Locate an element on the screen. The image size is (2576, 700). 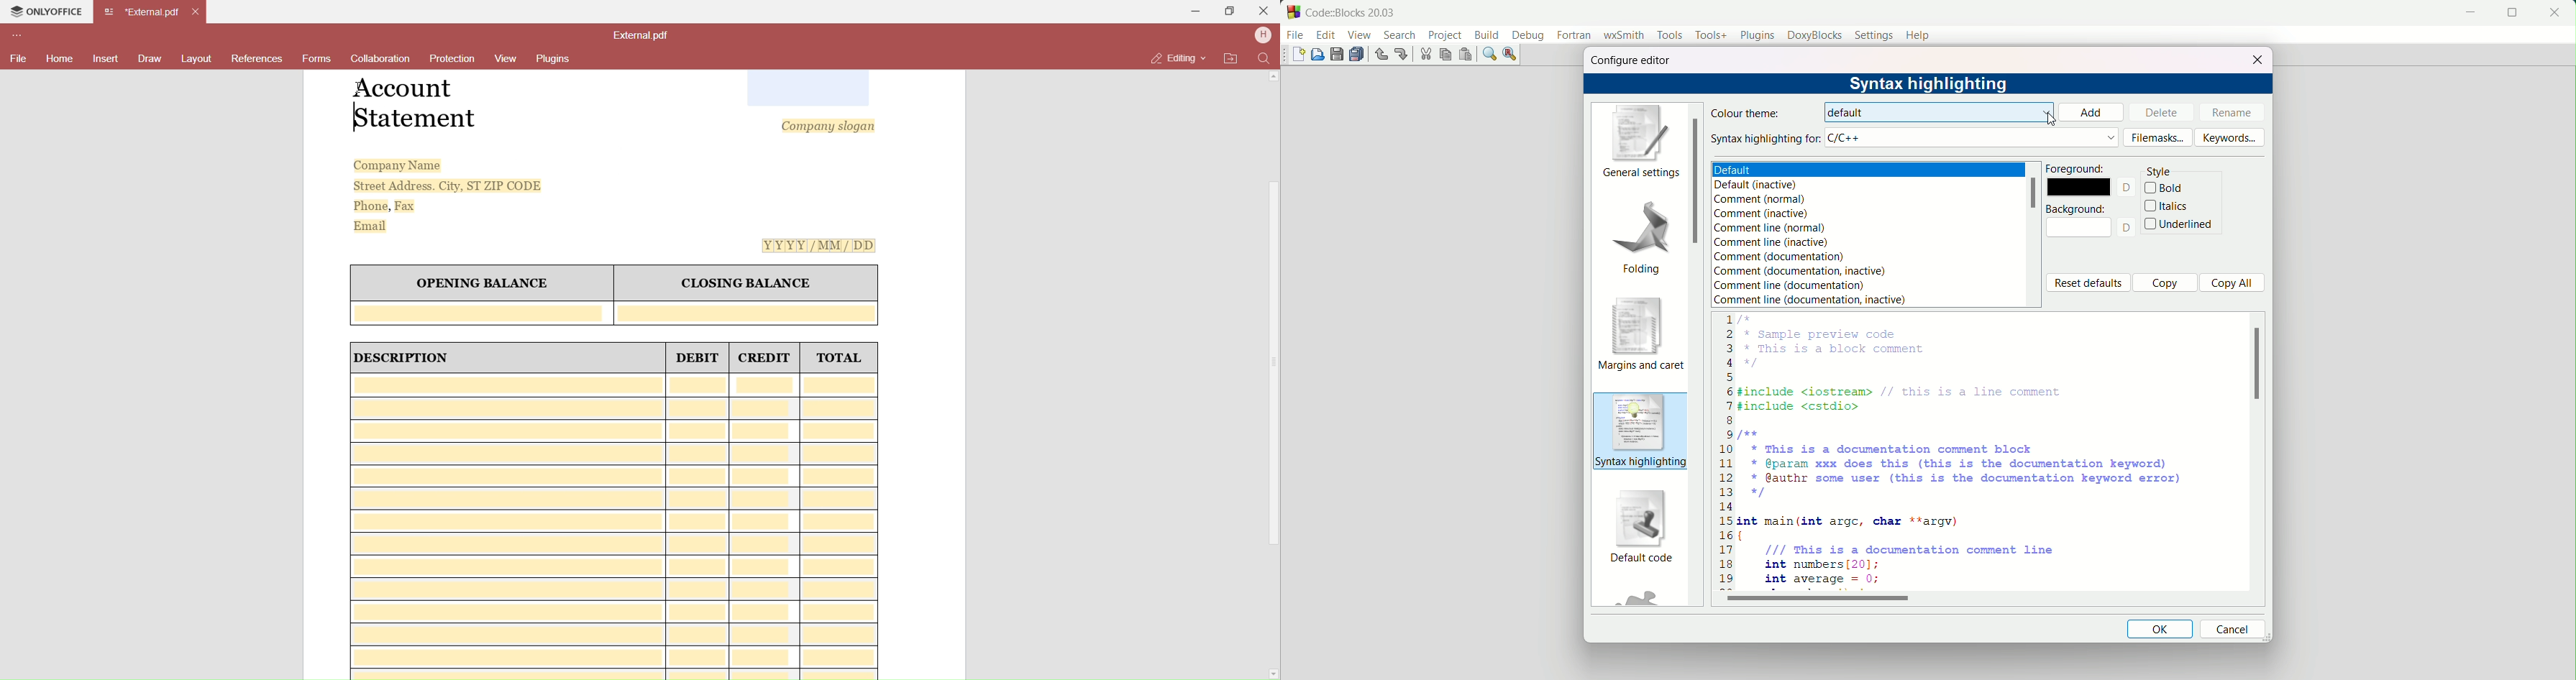
CLOSING BALANCE is located at coordinates (747, 285).